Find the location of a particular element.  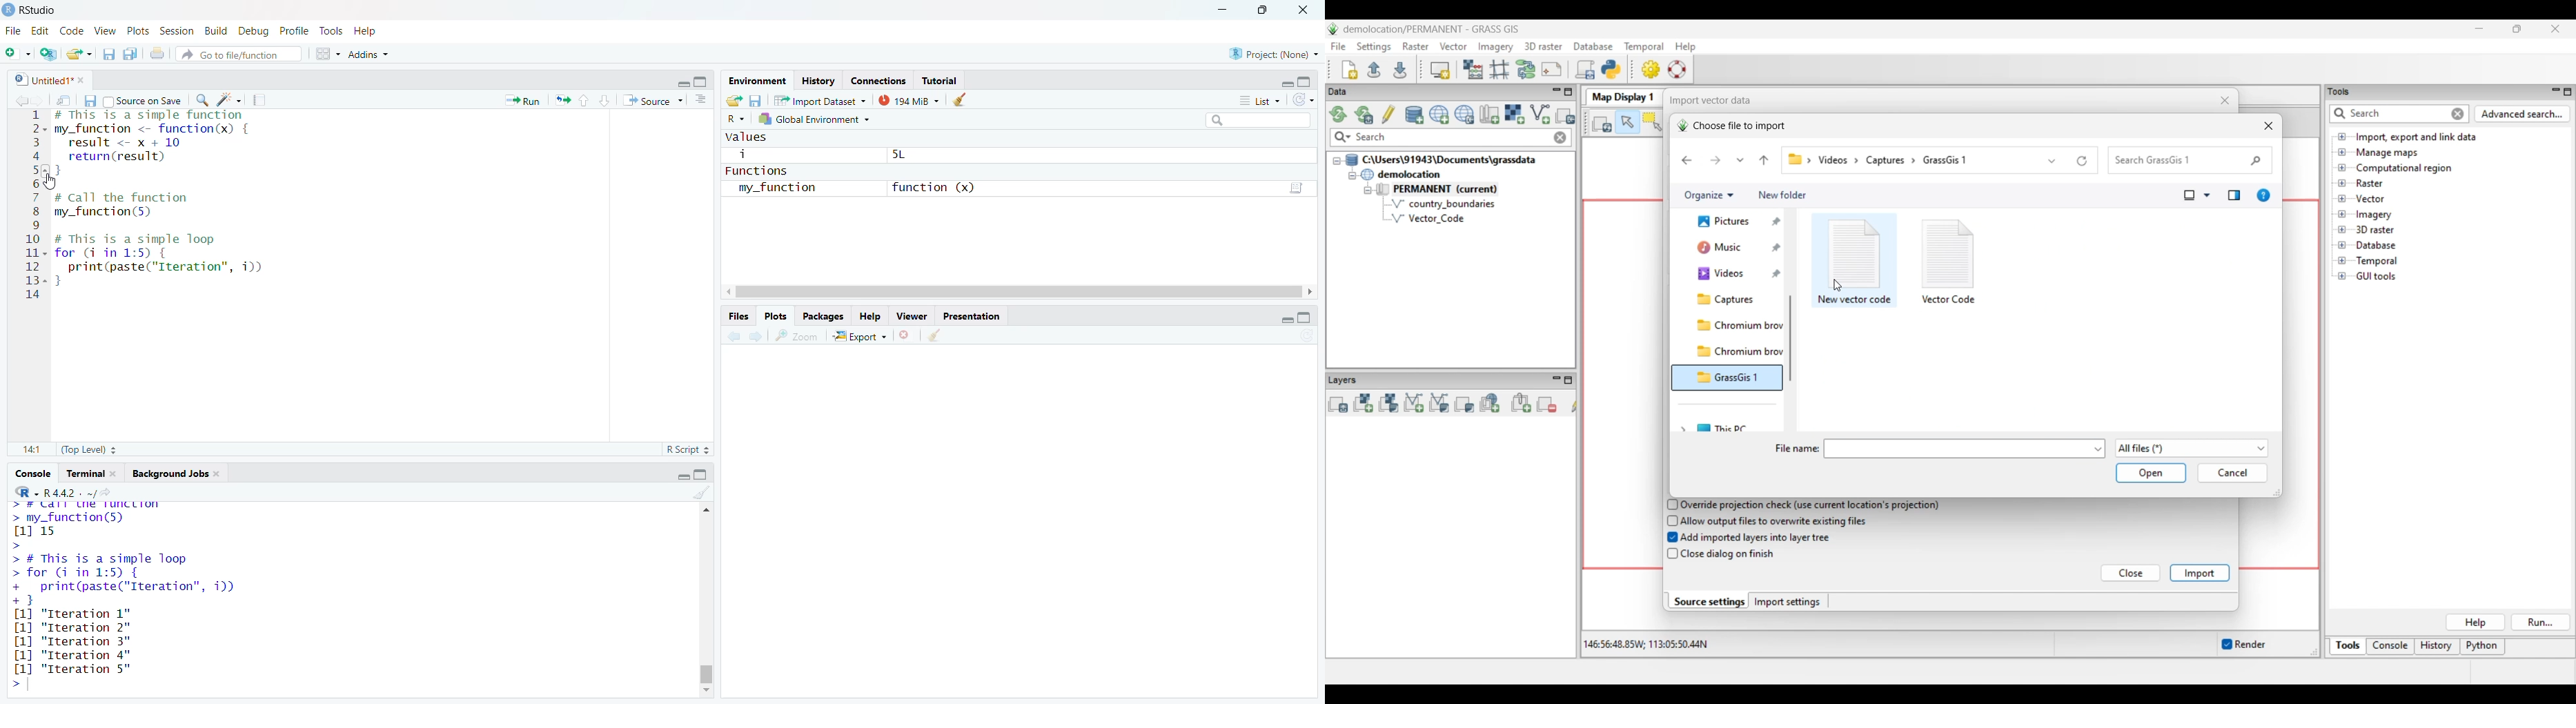

connections is located at coordinates (877, 79).